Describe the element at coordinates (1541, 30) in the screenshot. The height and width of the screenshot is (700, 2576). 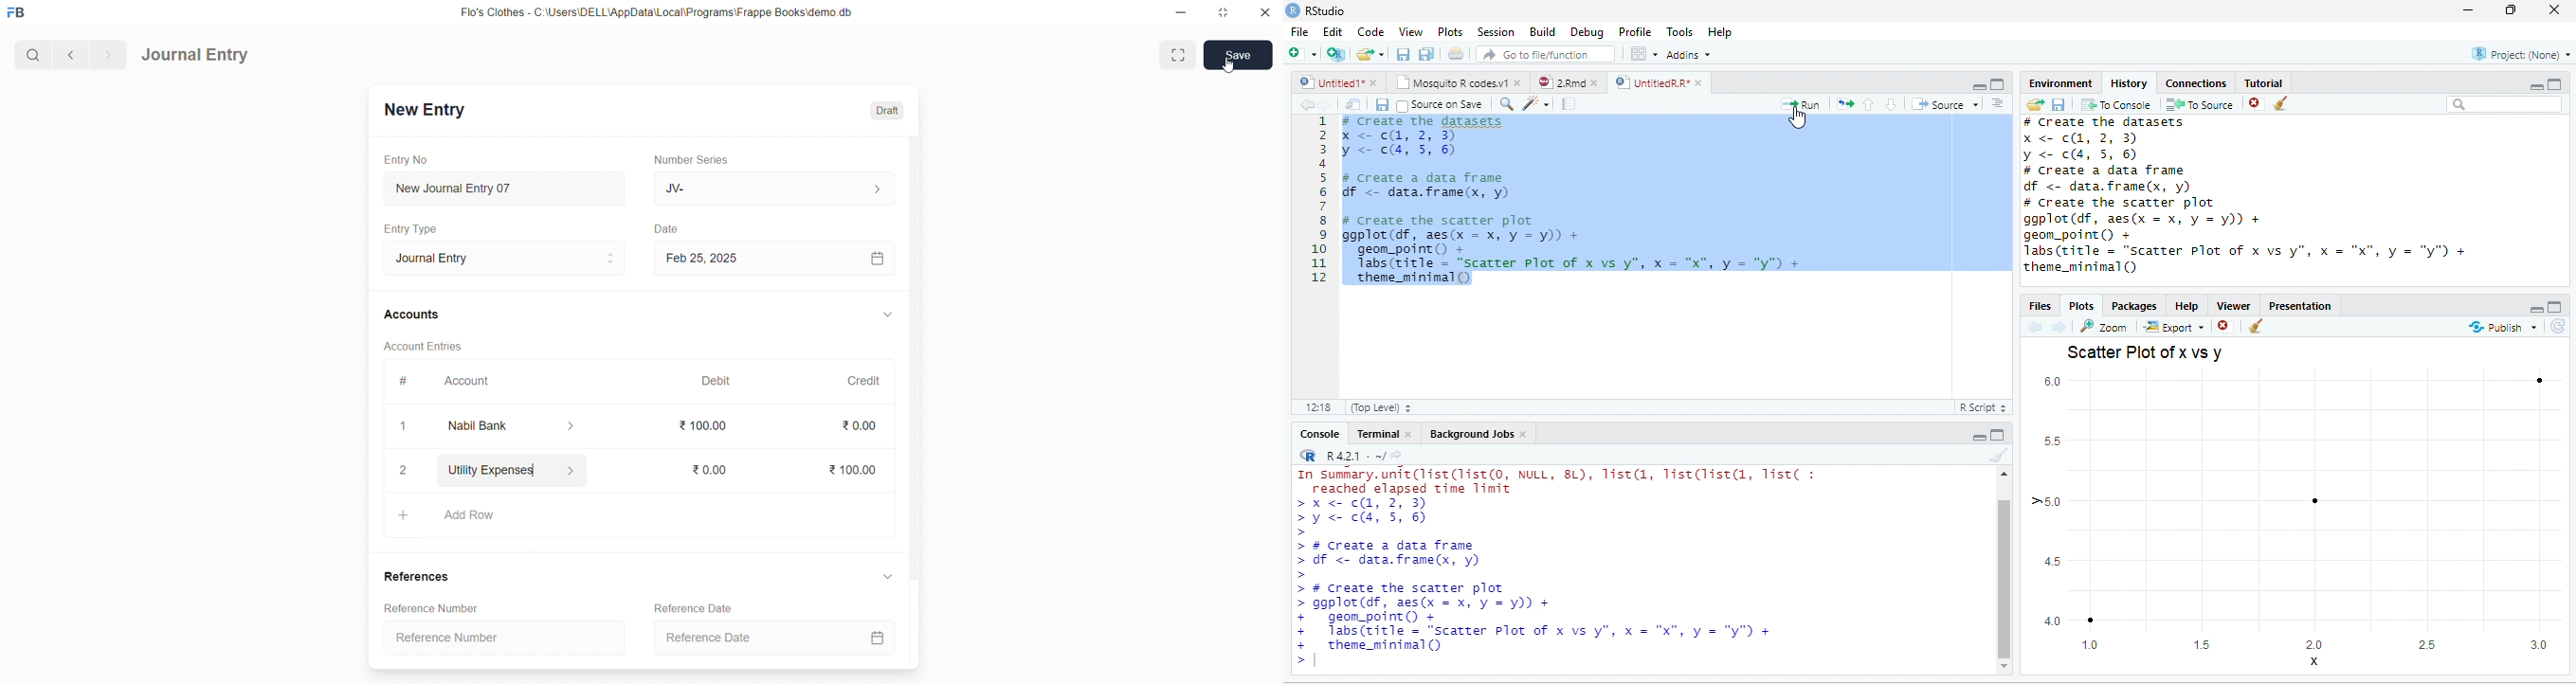
I see `Build` at that location.